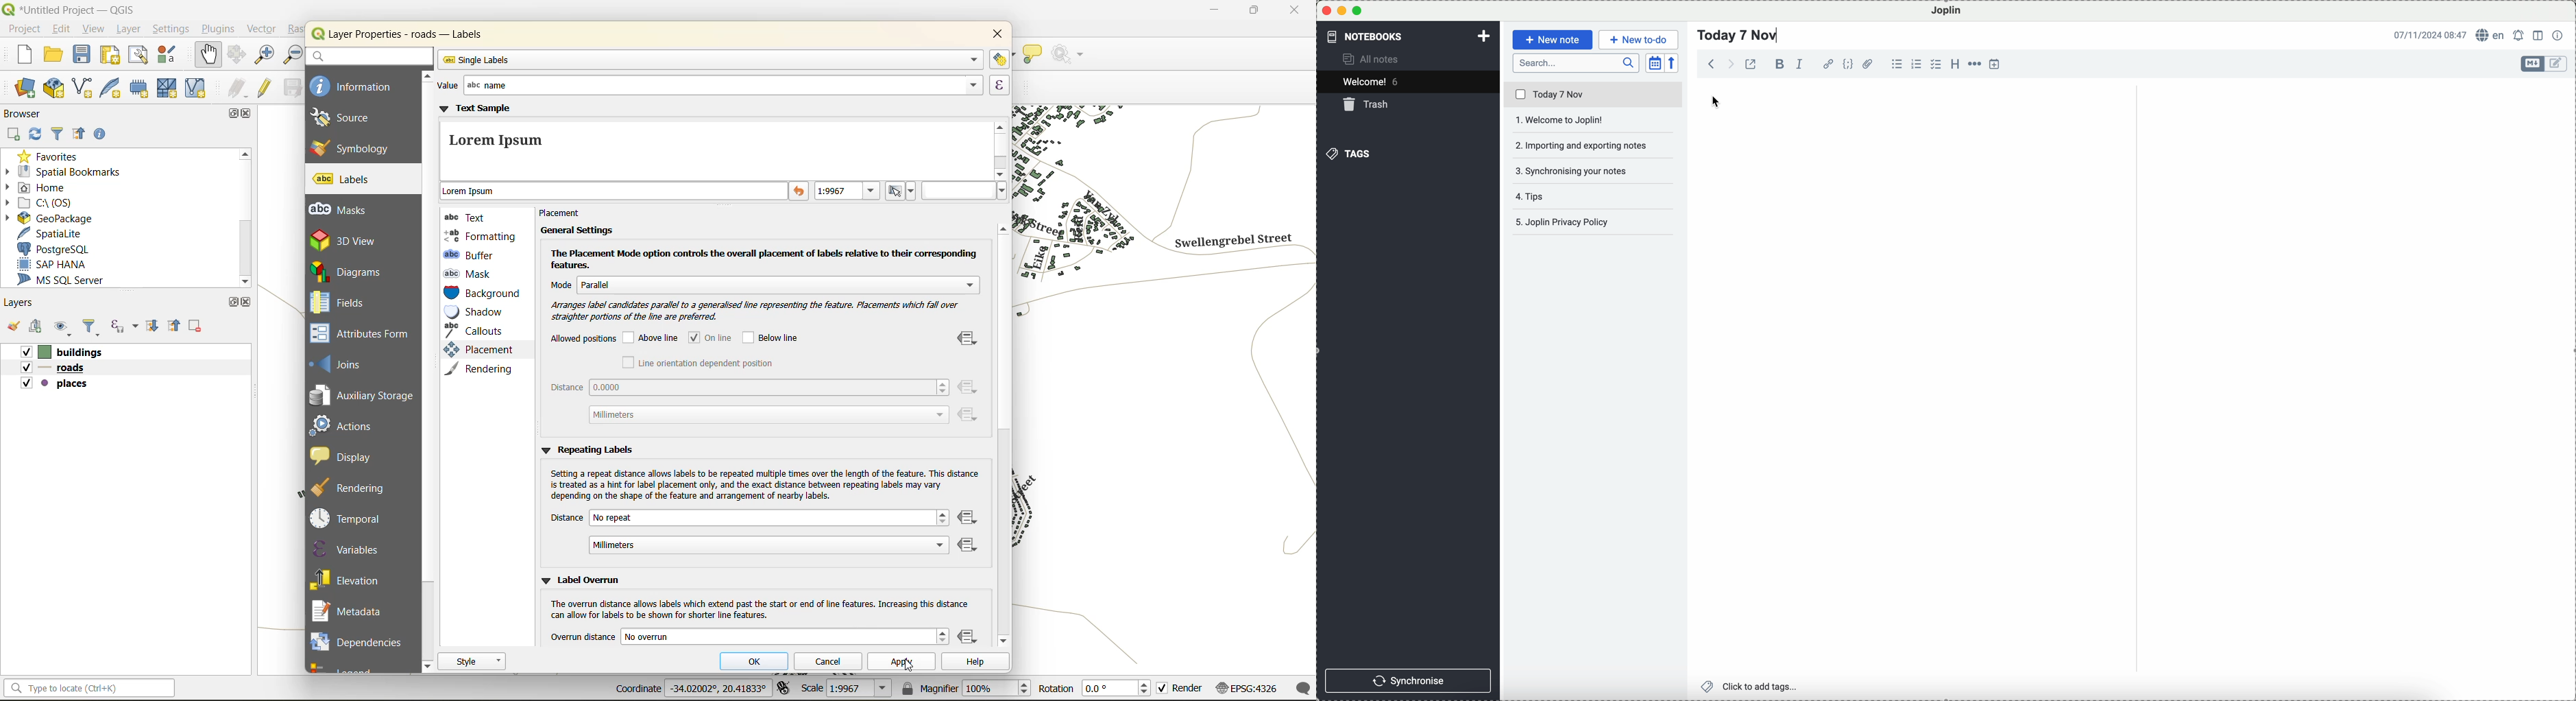 The height and width of the screenshot is (728, 2576). What do you see at coordinates (752, 311) in the screenshot?
I see `Arranges label candidates parallel to 3 generalised line representing the feature. Placements which fall over
straighter portions of the line are preferred.` at bounding box center [752, 311].